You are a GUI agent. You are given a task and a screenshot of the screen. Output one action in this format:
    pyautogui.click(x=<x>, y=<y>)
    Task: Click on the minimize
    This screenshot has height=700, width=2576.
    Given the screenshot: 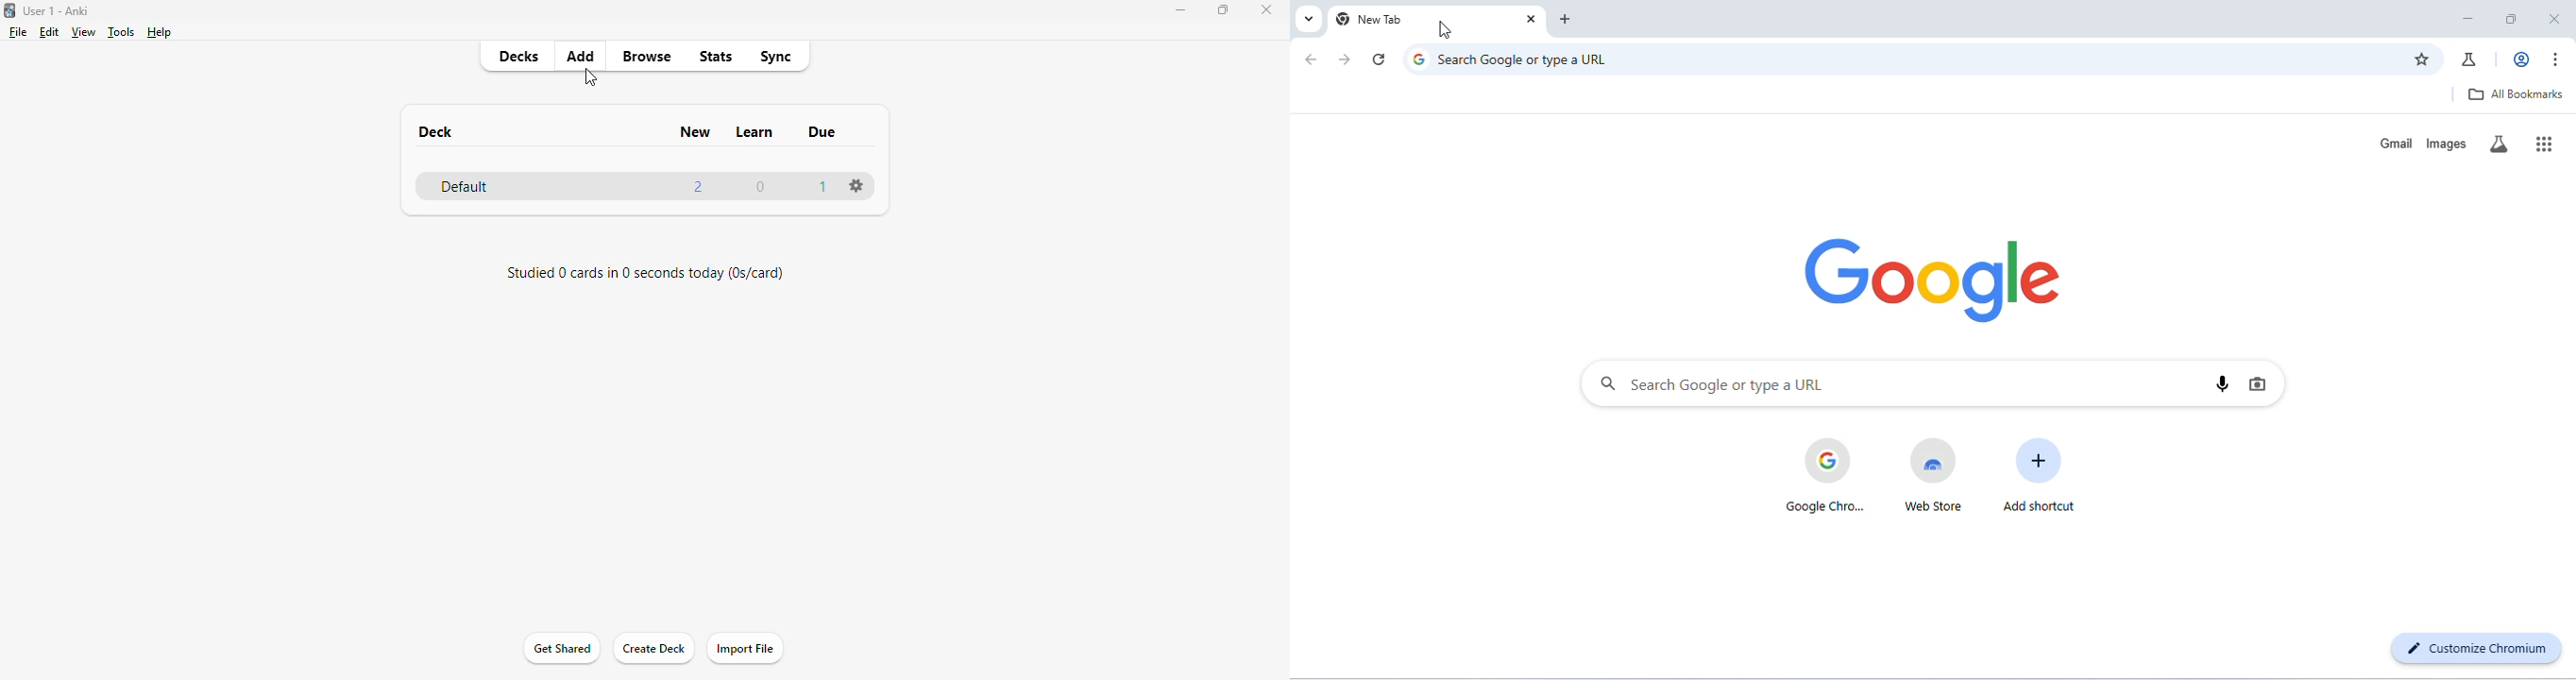 What is the action you would take?
    pyautogui.click(x=1180, y=10)
    